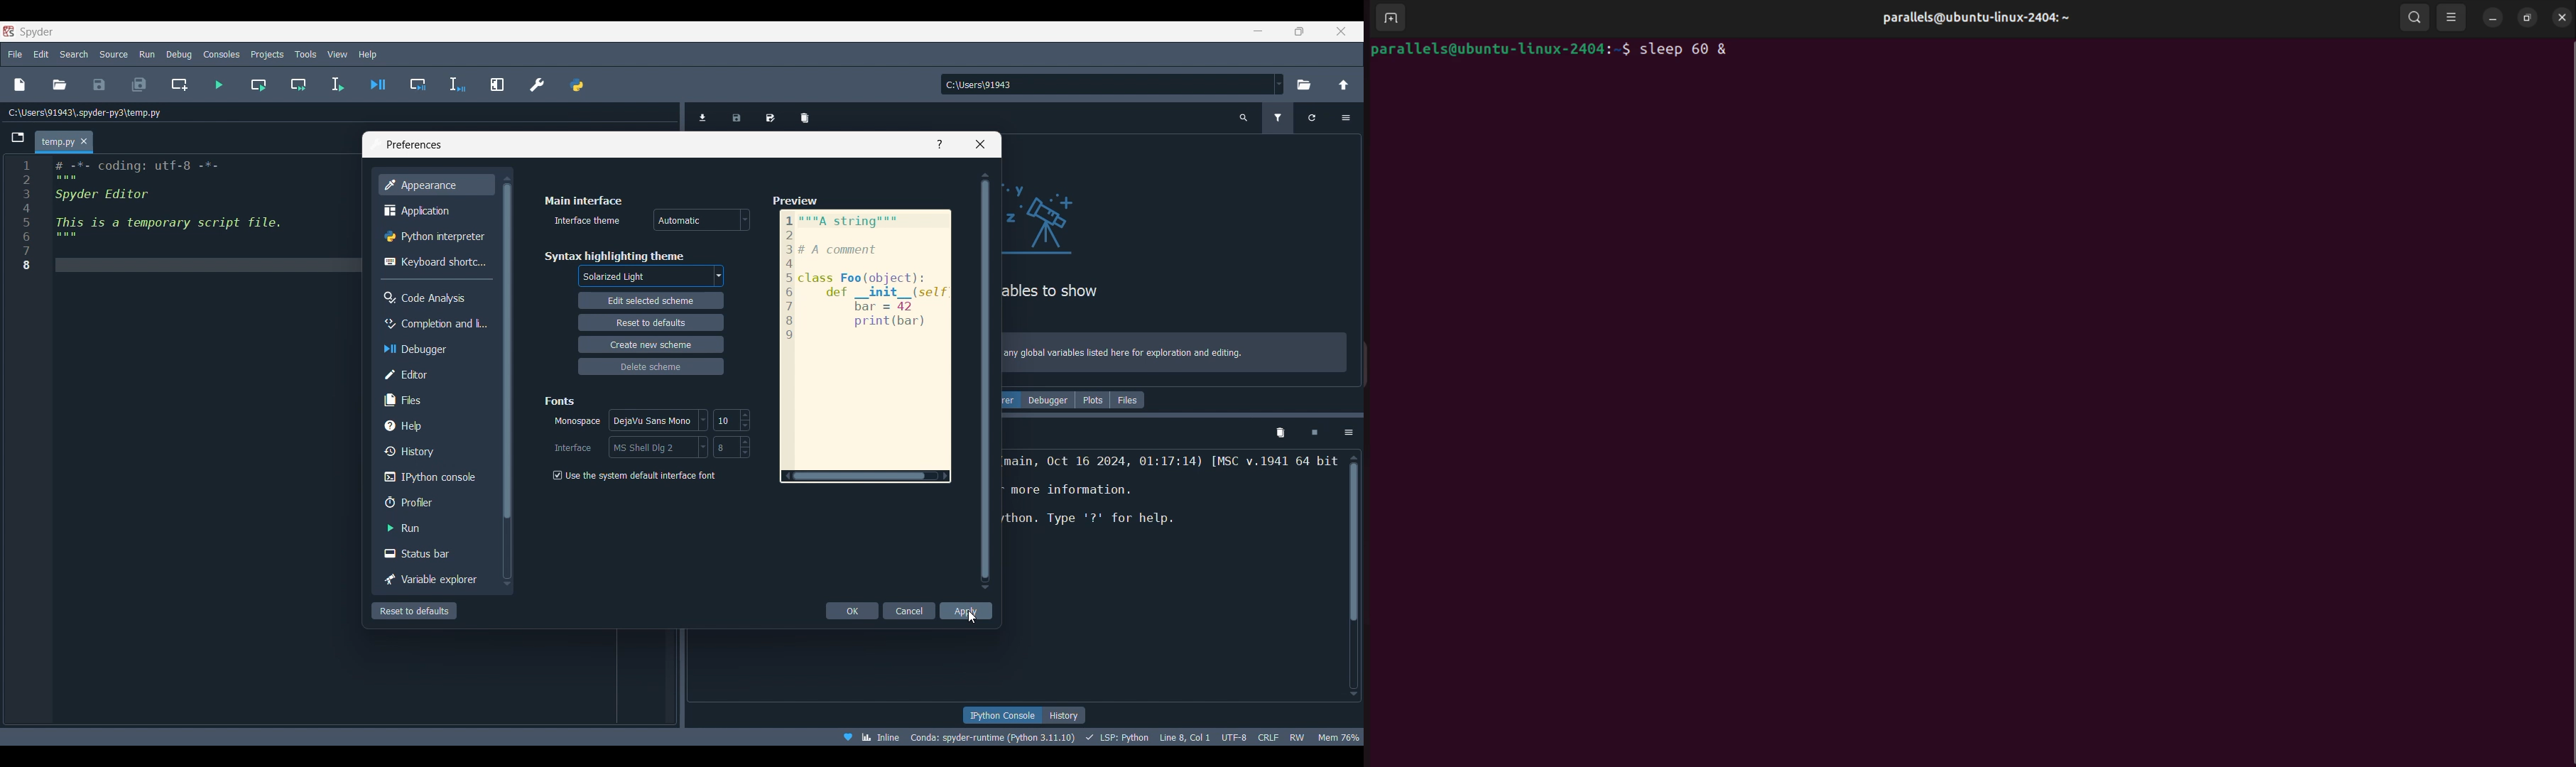 This screenshot has width=2576, height=784. Describe the element at coordinates (435, 451) in the screenshot. I see `History` at that location.